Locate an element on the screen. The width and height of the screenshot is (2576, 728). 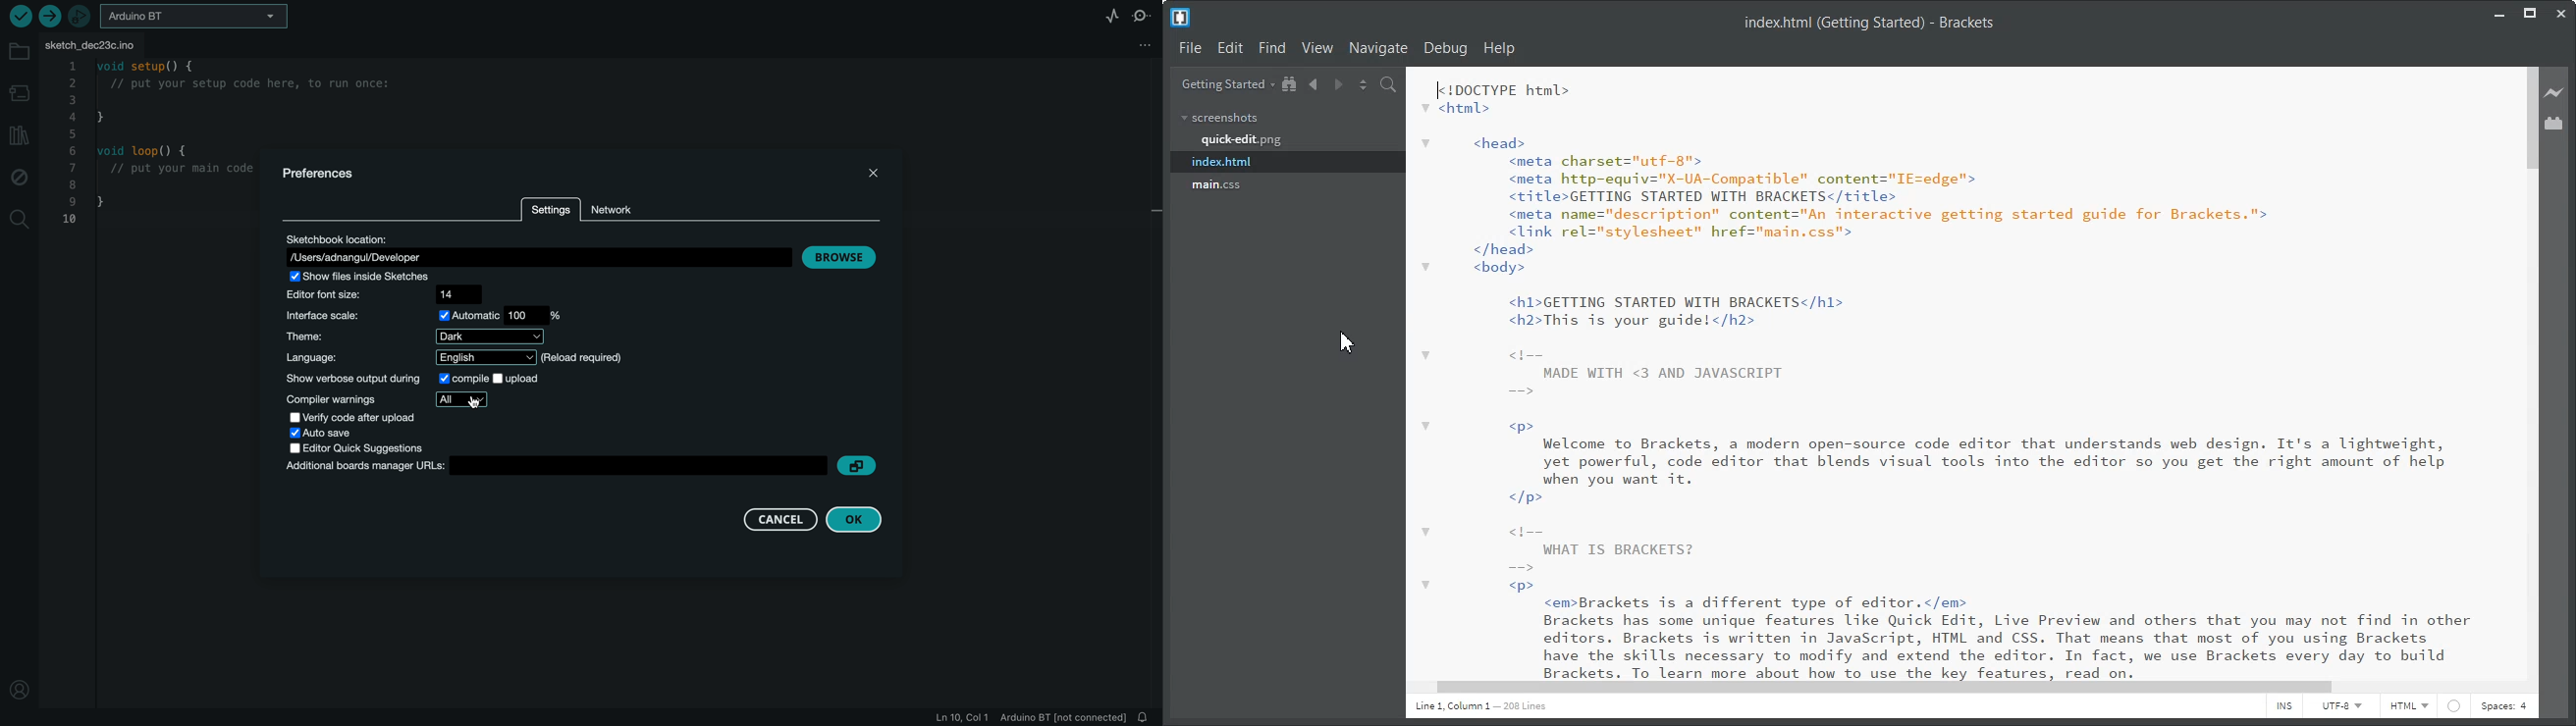
code editor is located at coordinates (1951, 373).